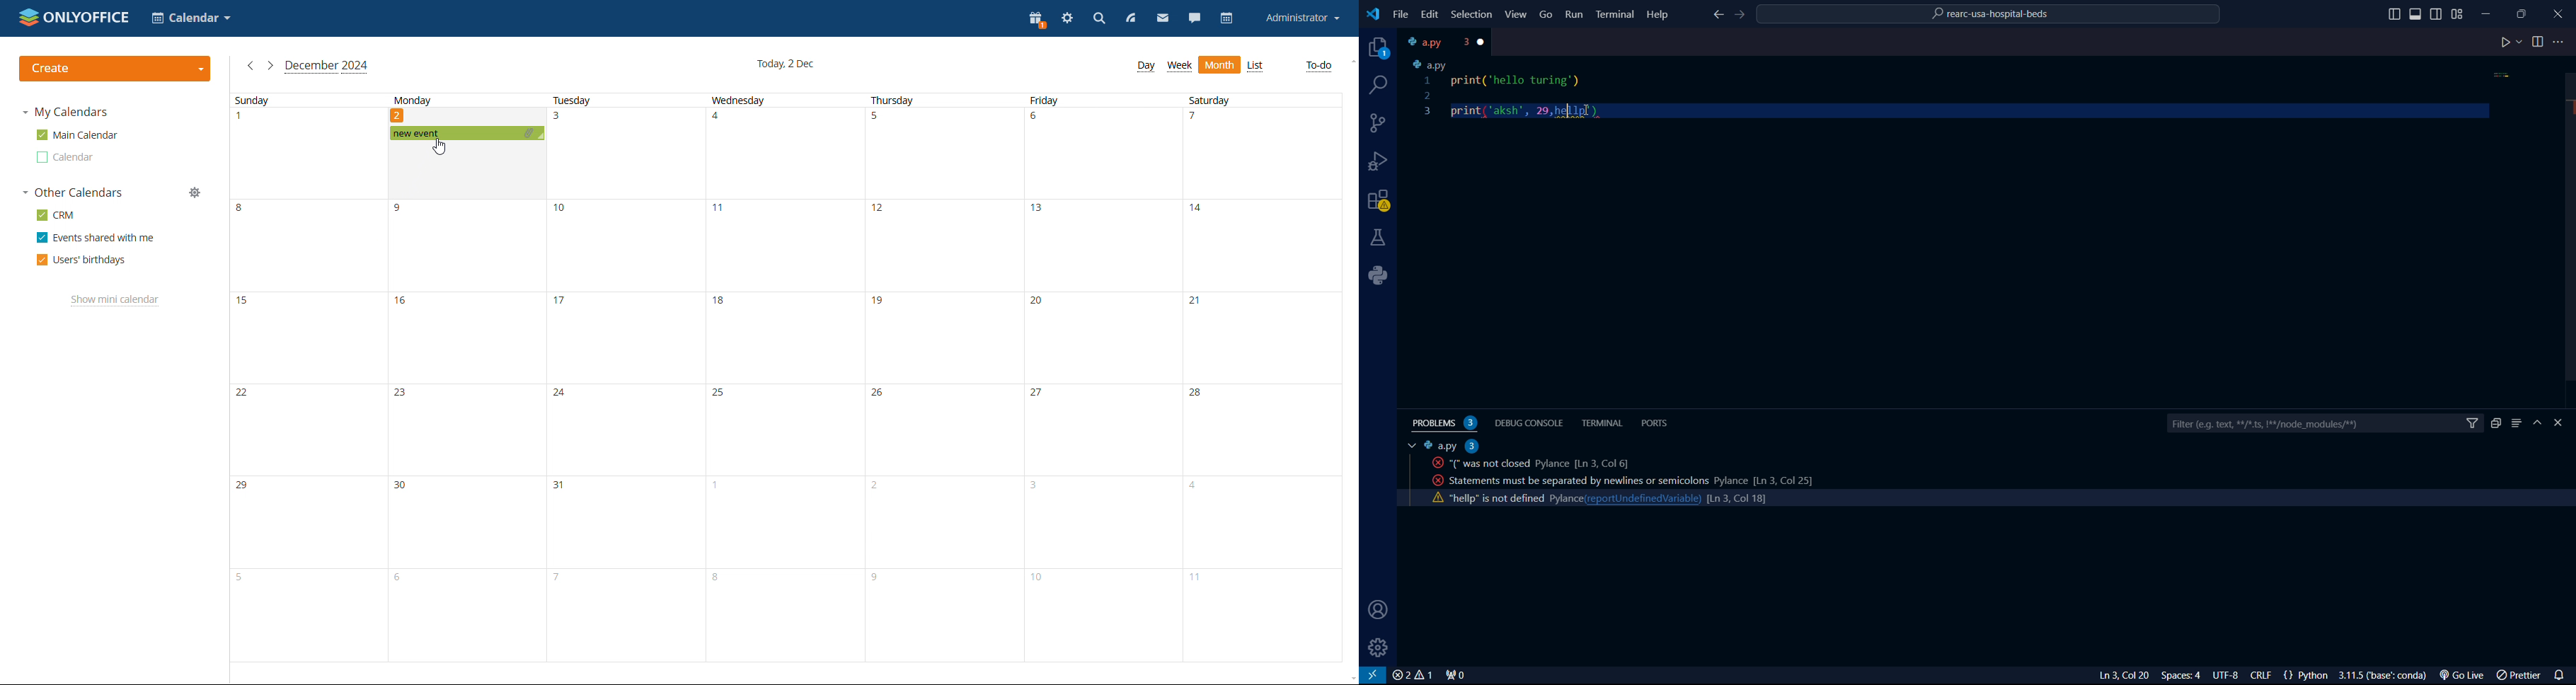 This screenshot has height=700, width=2576. I want to click on 10, so click(563, 211).